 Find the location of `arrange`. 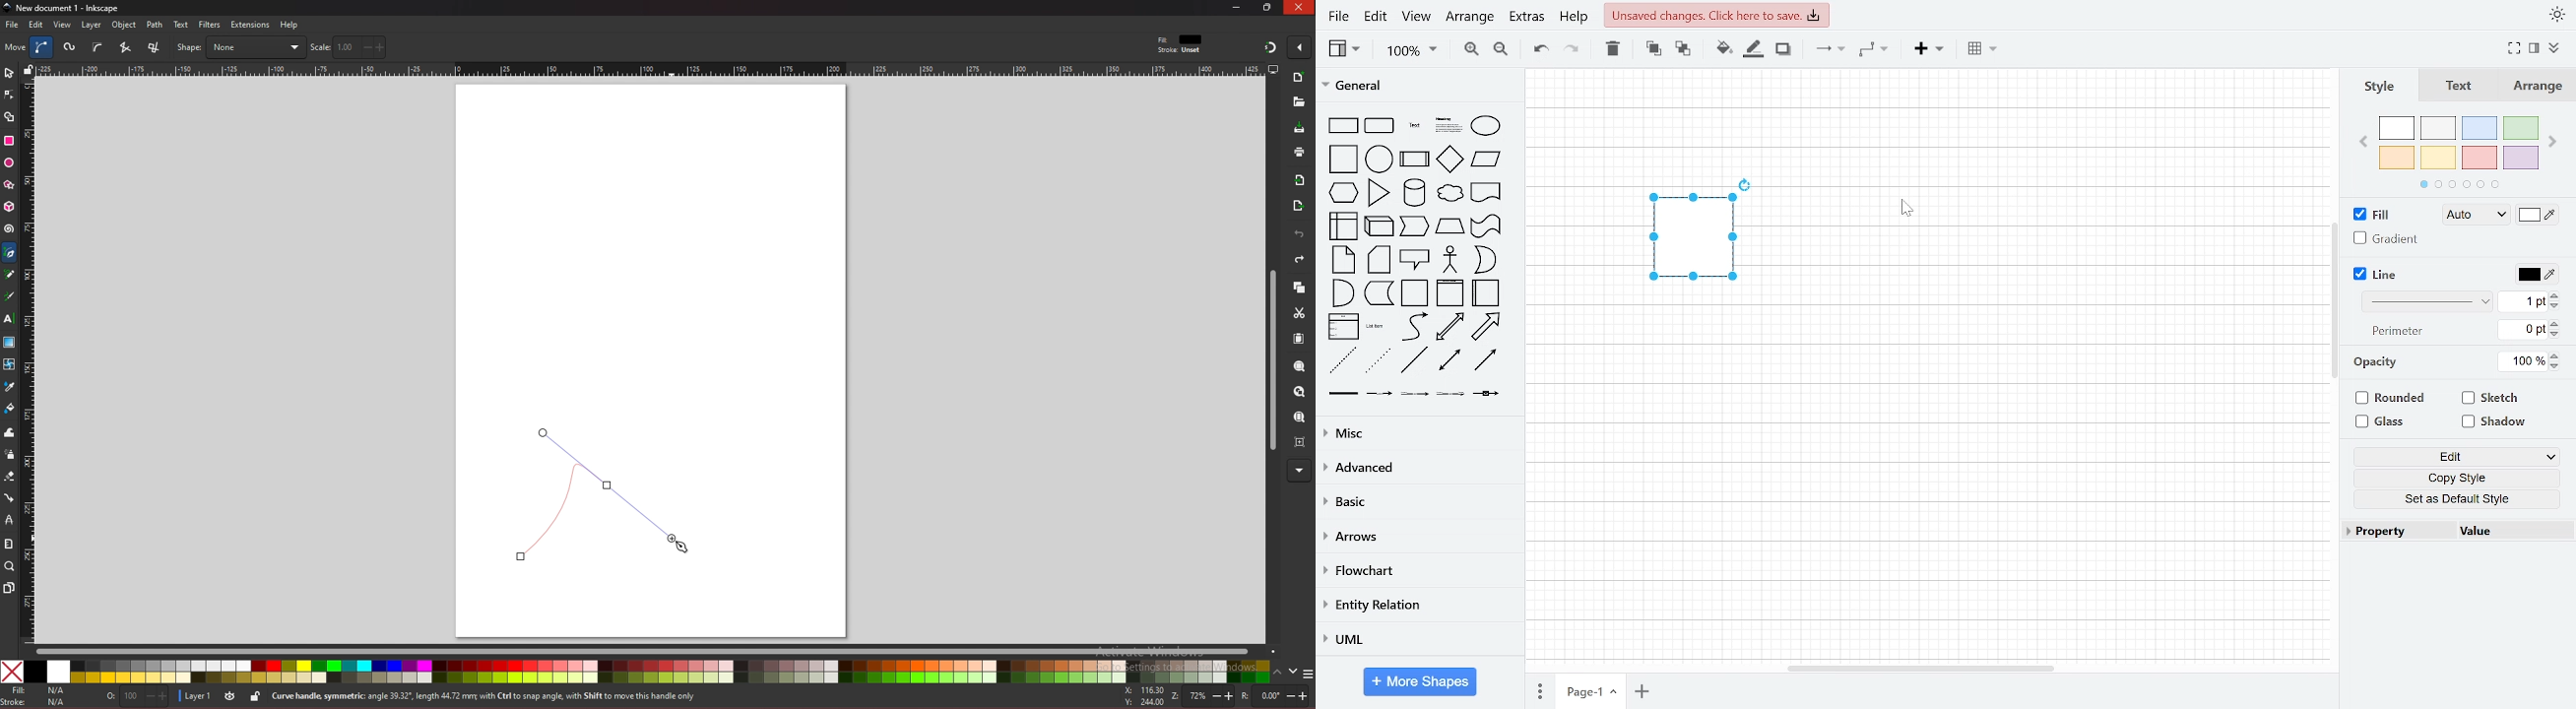

arrange is located at coordinates (1471, 20).